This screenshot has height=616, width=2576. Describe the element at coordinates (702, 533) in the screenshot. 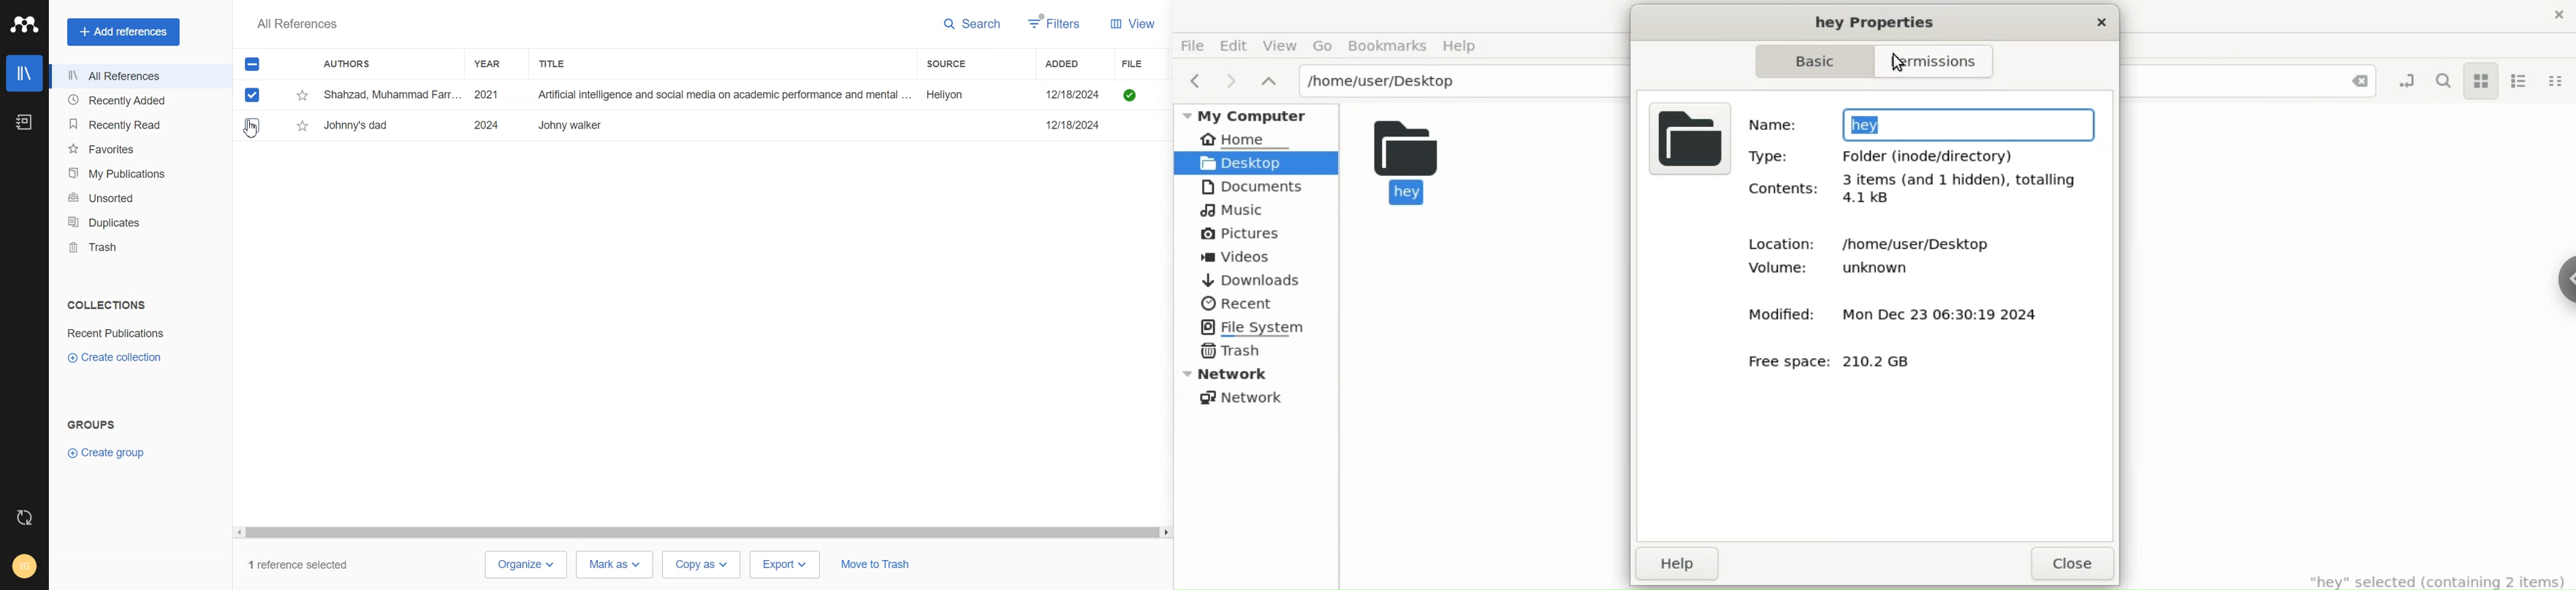

I see `scrollbar` at that location.